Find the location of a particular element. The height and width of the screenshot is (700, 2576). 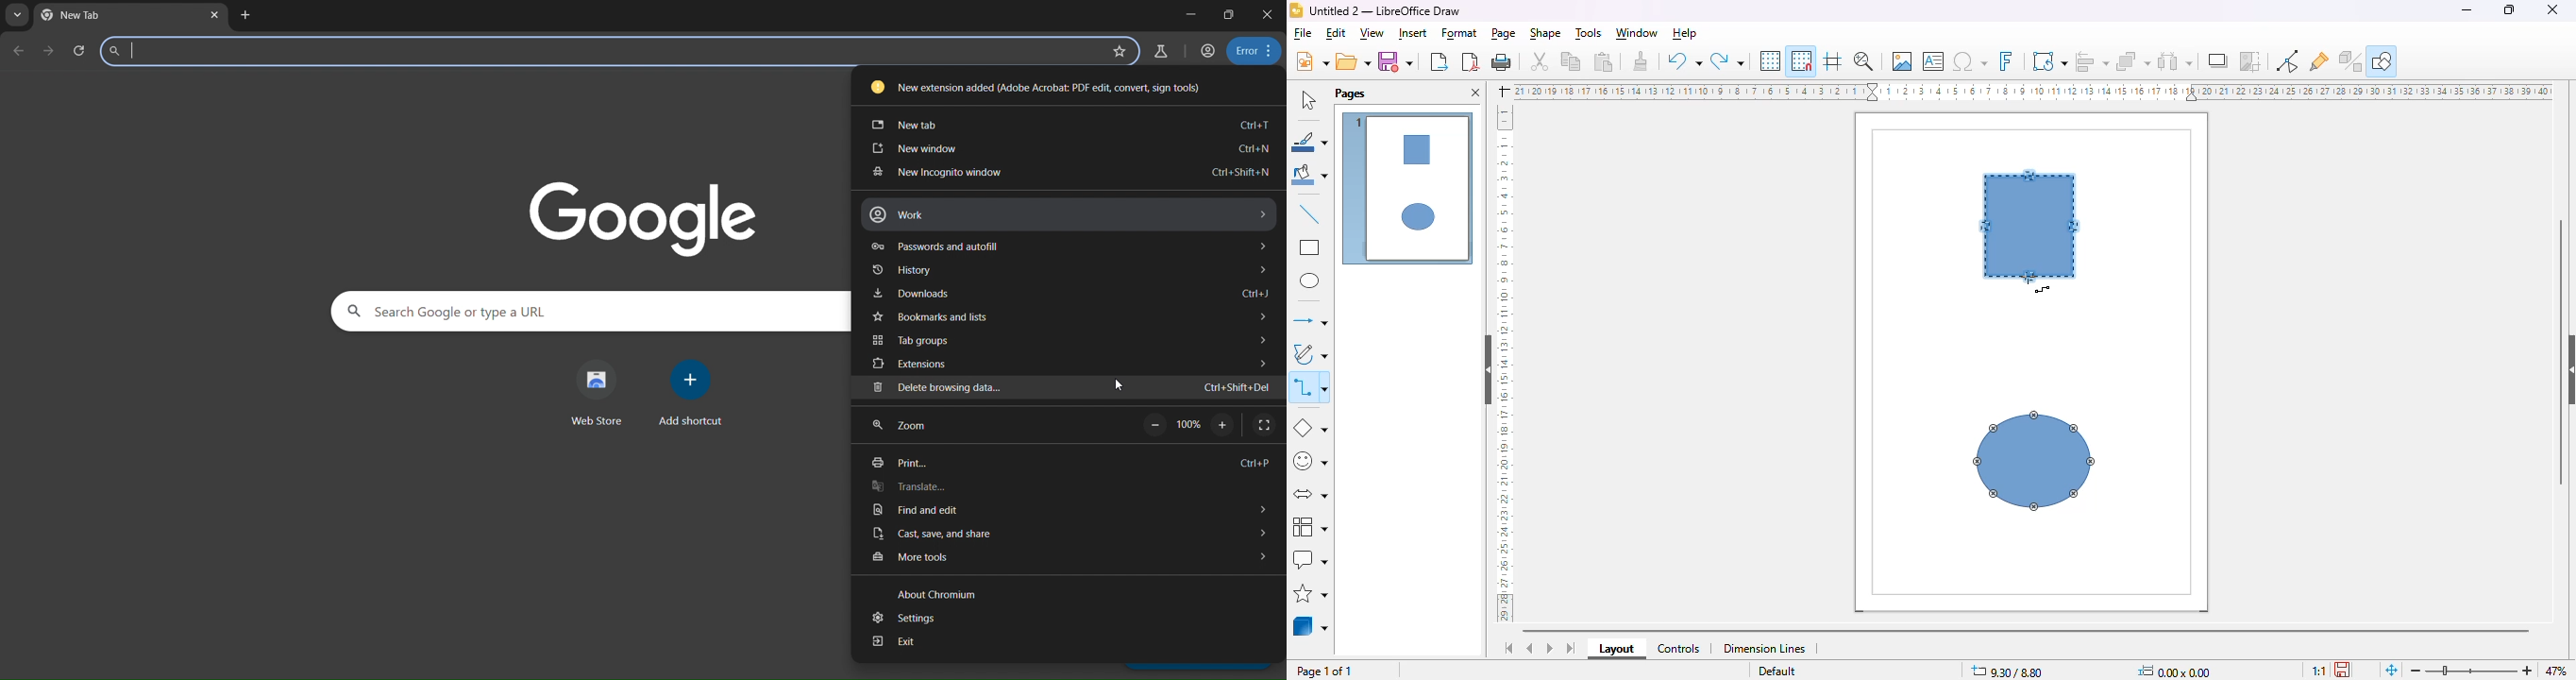

zoom out is located at coordinates (1157, 422).